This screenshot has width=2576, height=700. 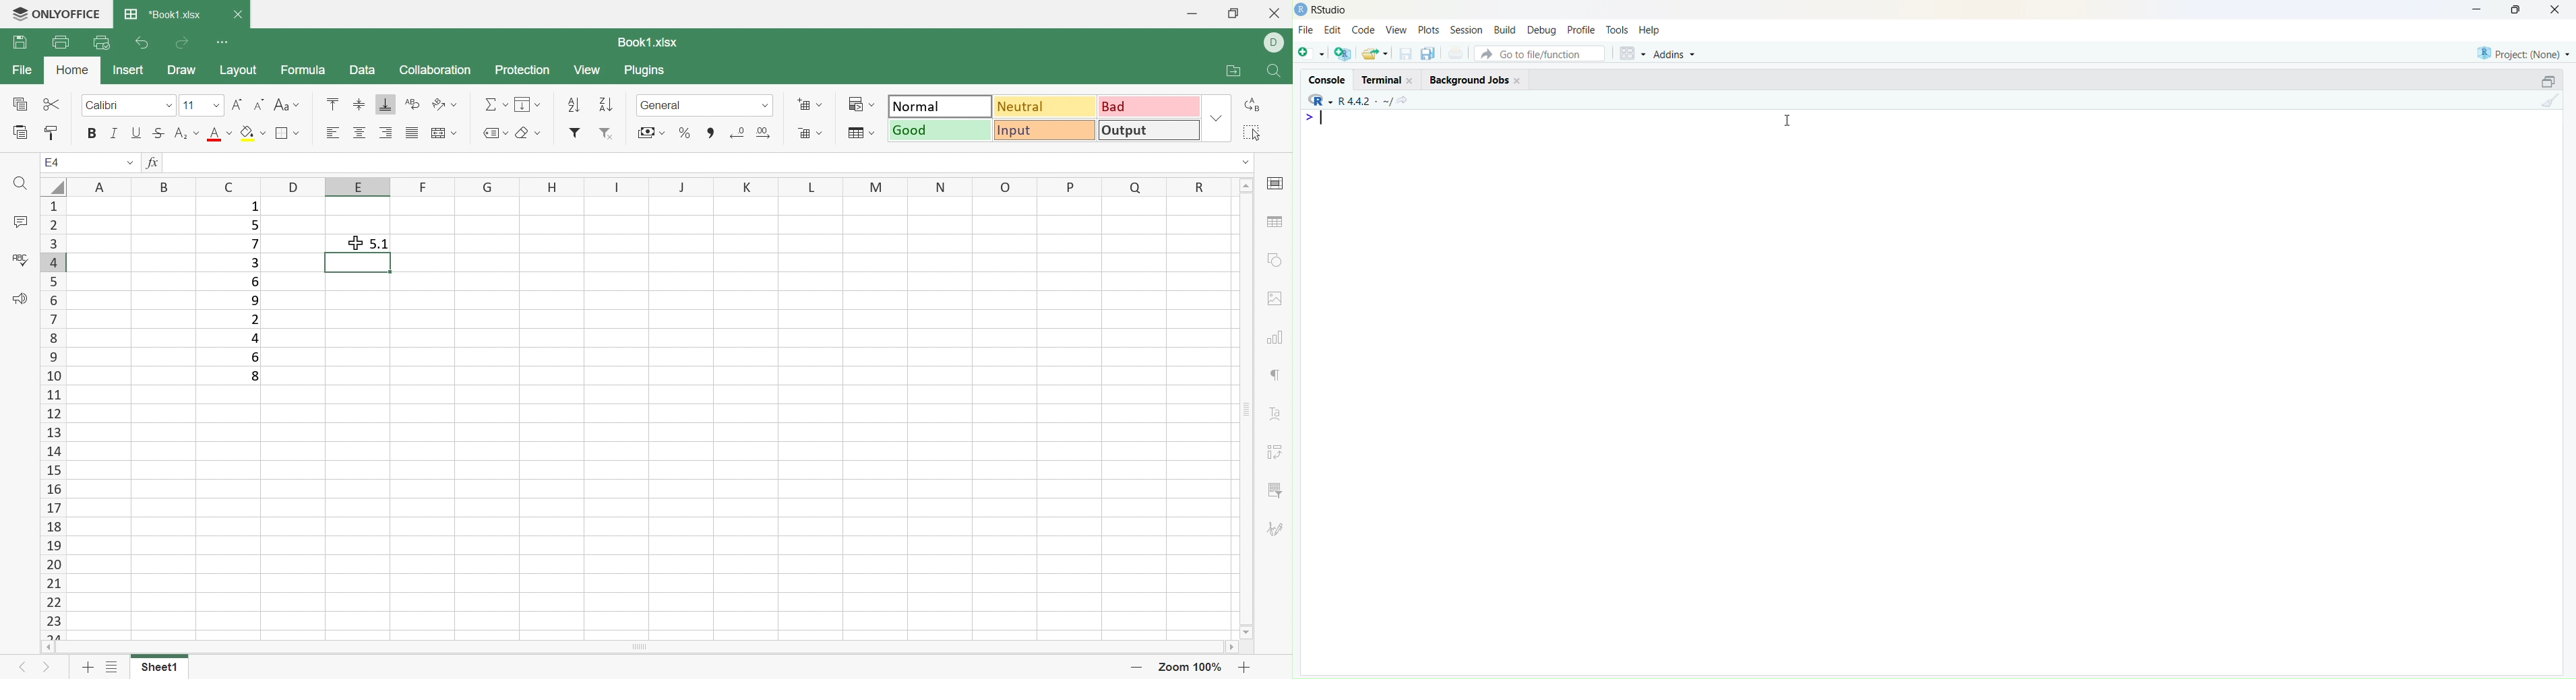 What do you see at coordinates (2557, 9) in the screenshot?
I see `close` at bounding box center [2557, 9].